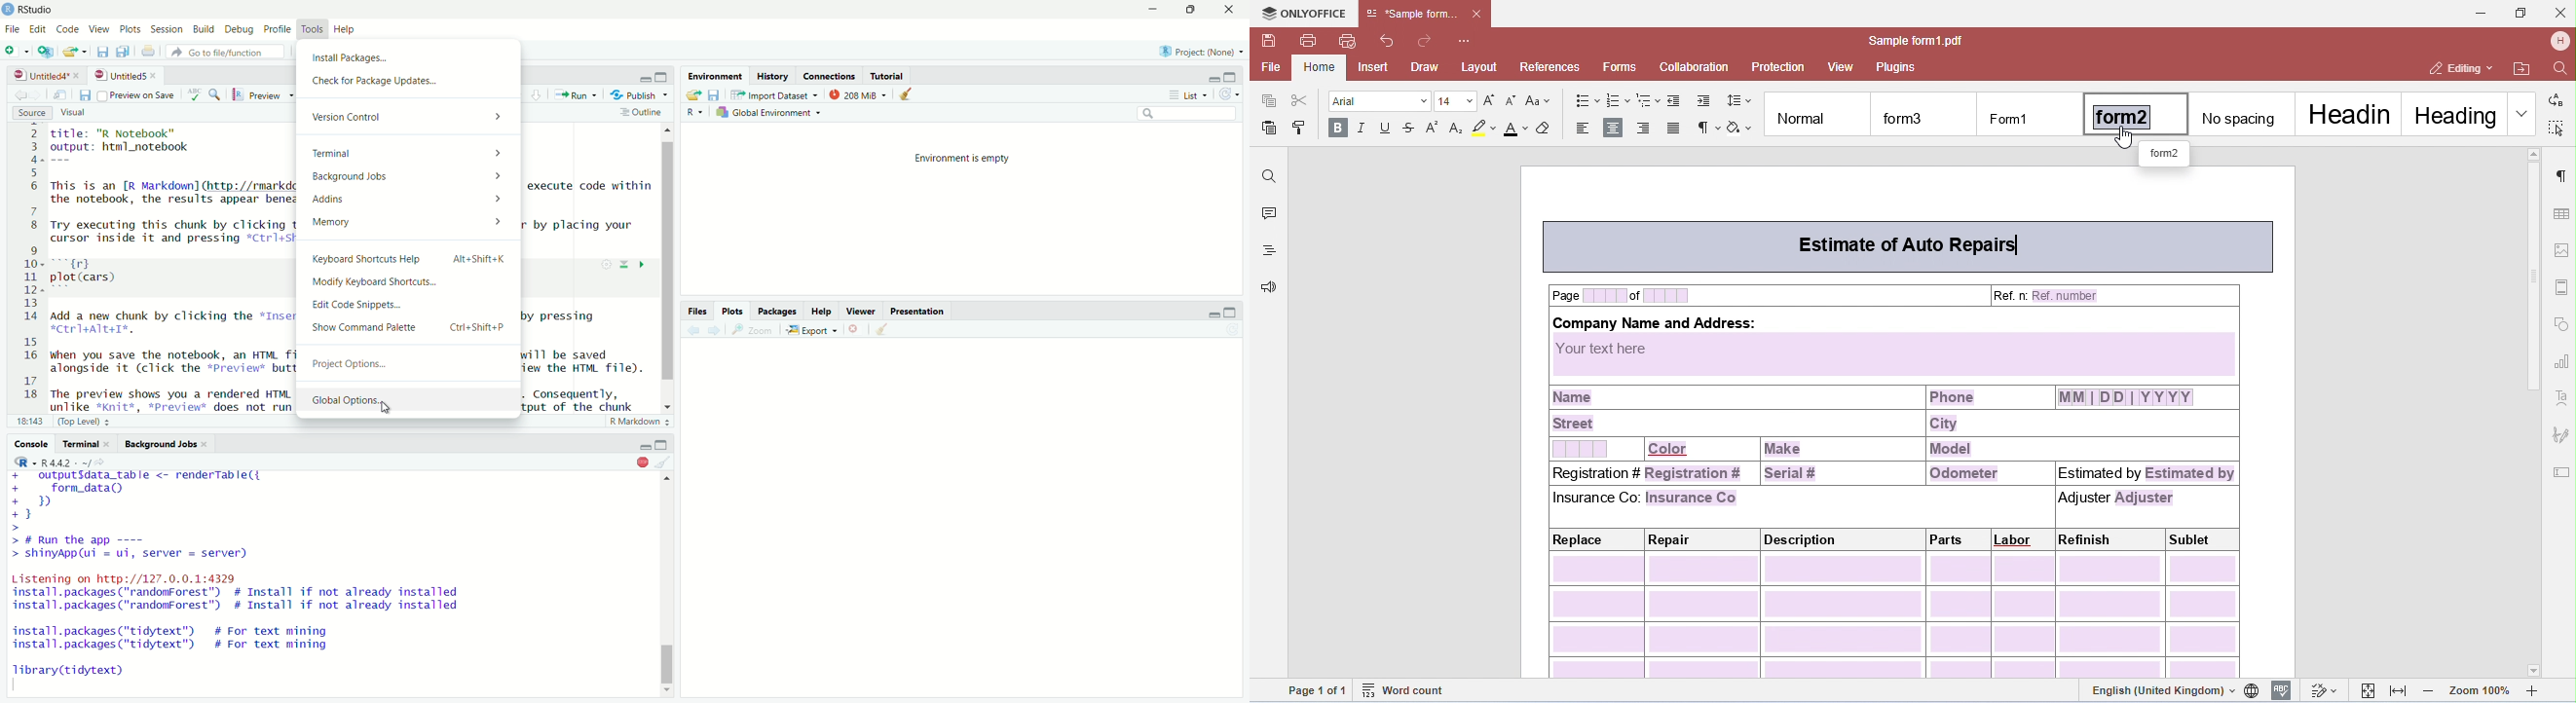  What do you see at coordinates (668, 131) in the screenshot?
I see `scrollbar up` at bounding box center [668, 131].